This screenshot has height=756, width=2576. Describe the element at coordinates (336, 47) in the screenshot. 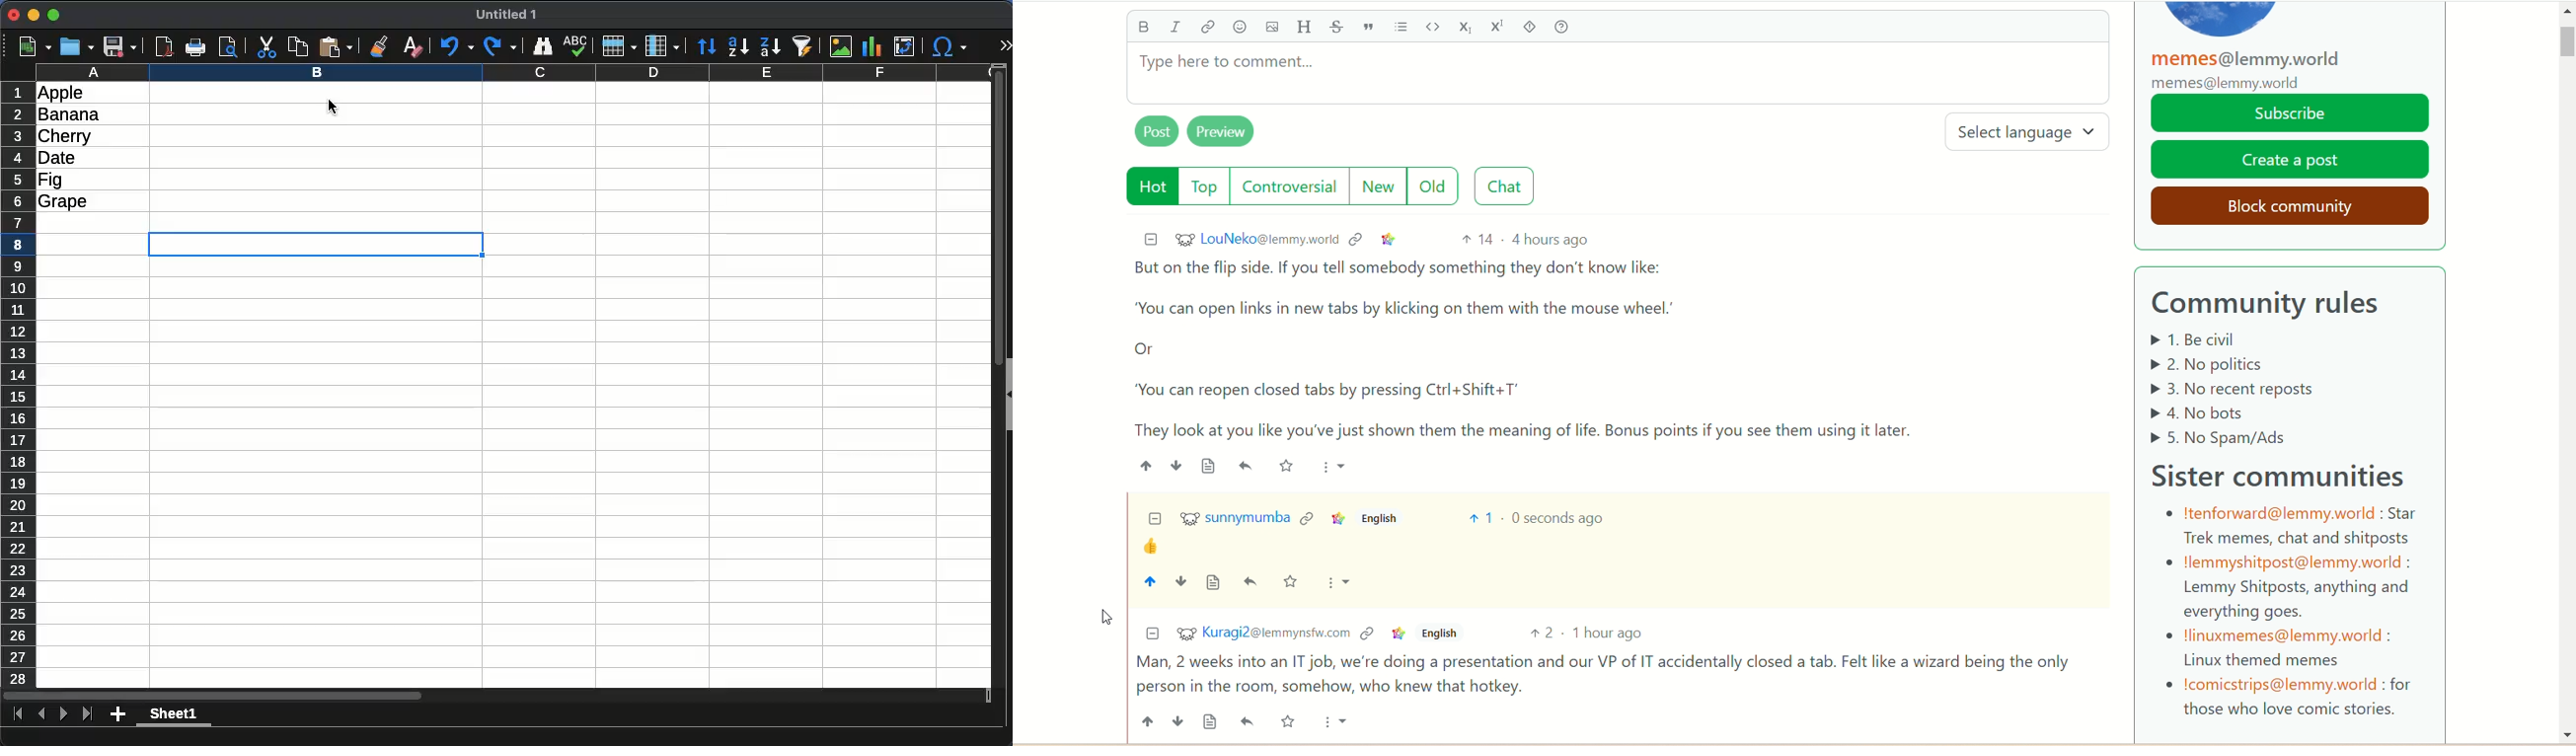

I see `paste` at that location.